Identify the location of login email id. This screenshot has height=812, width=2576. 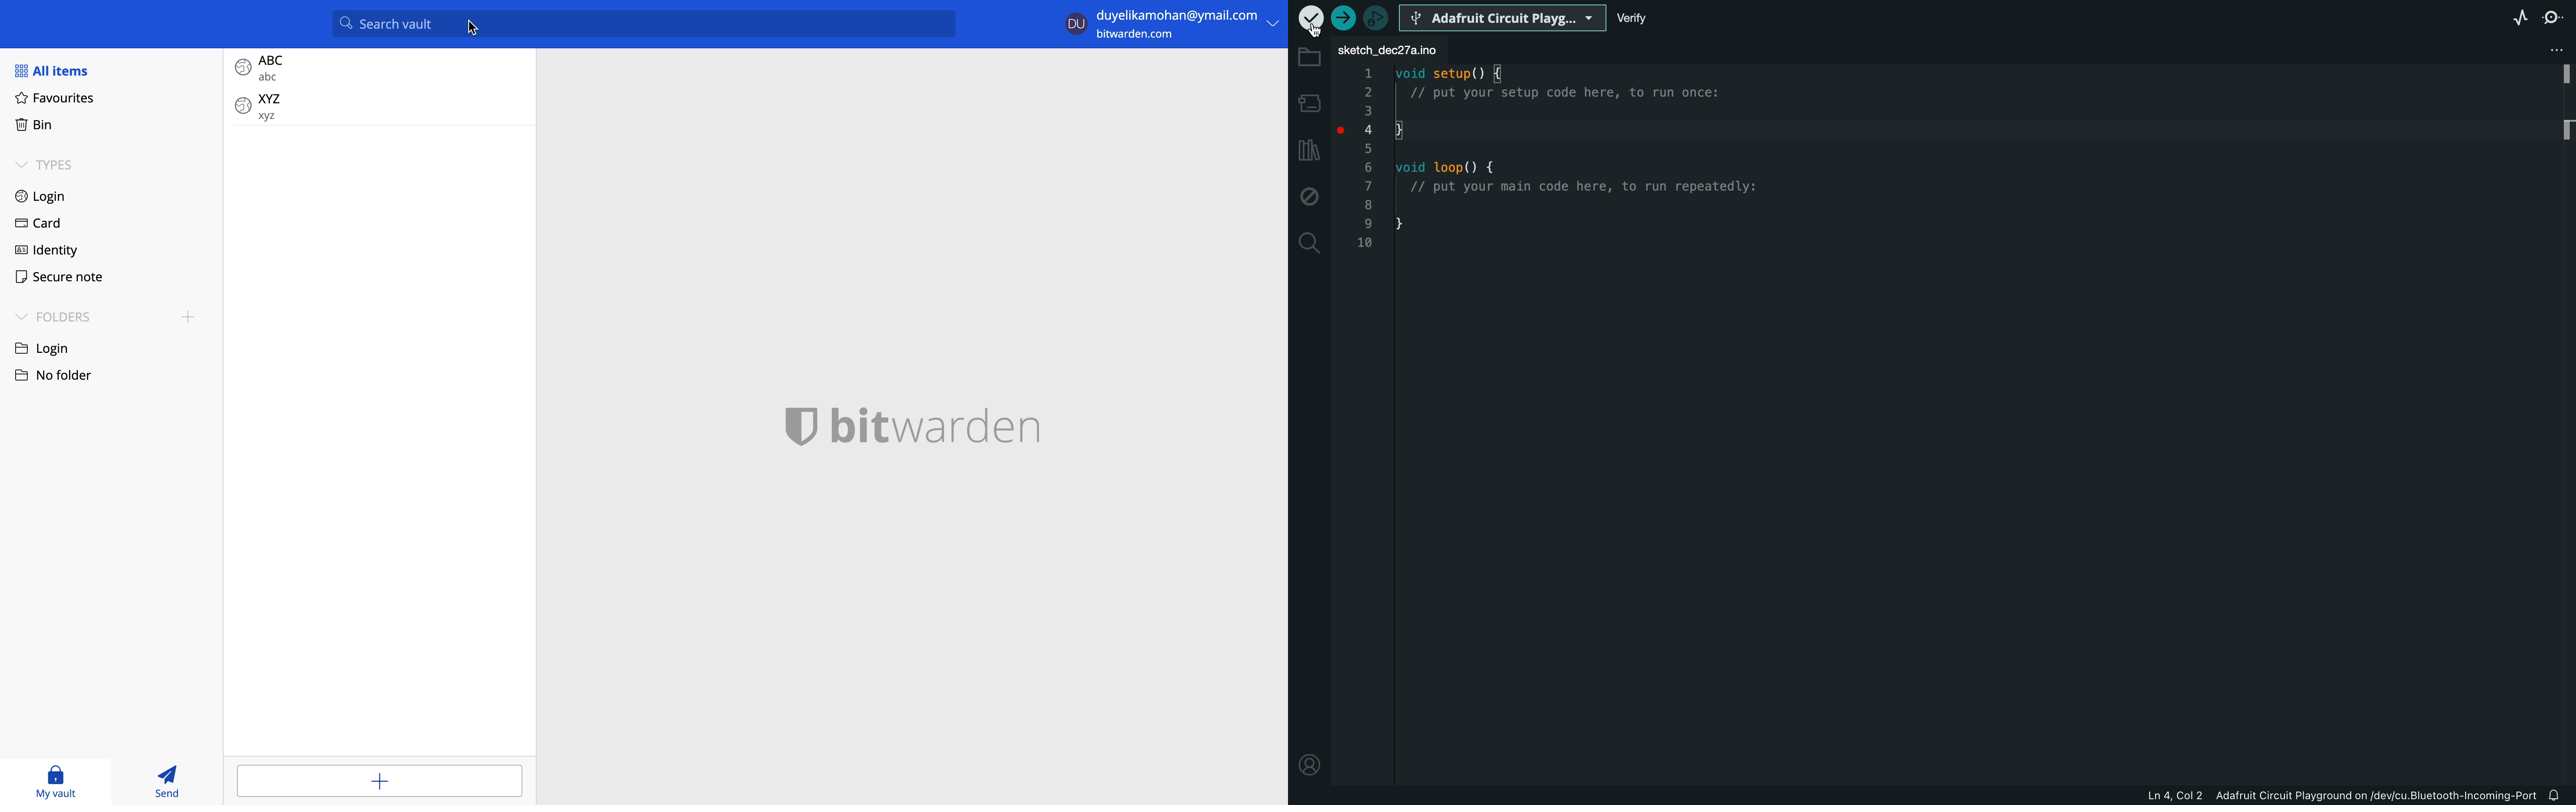
(1176, 14).